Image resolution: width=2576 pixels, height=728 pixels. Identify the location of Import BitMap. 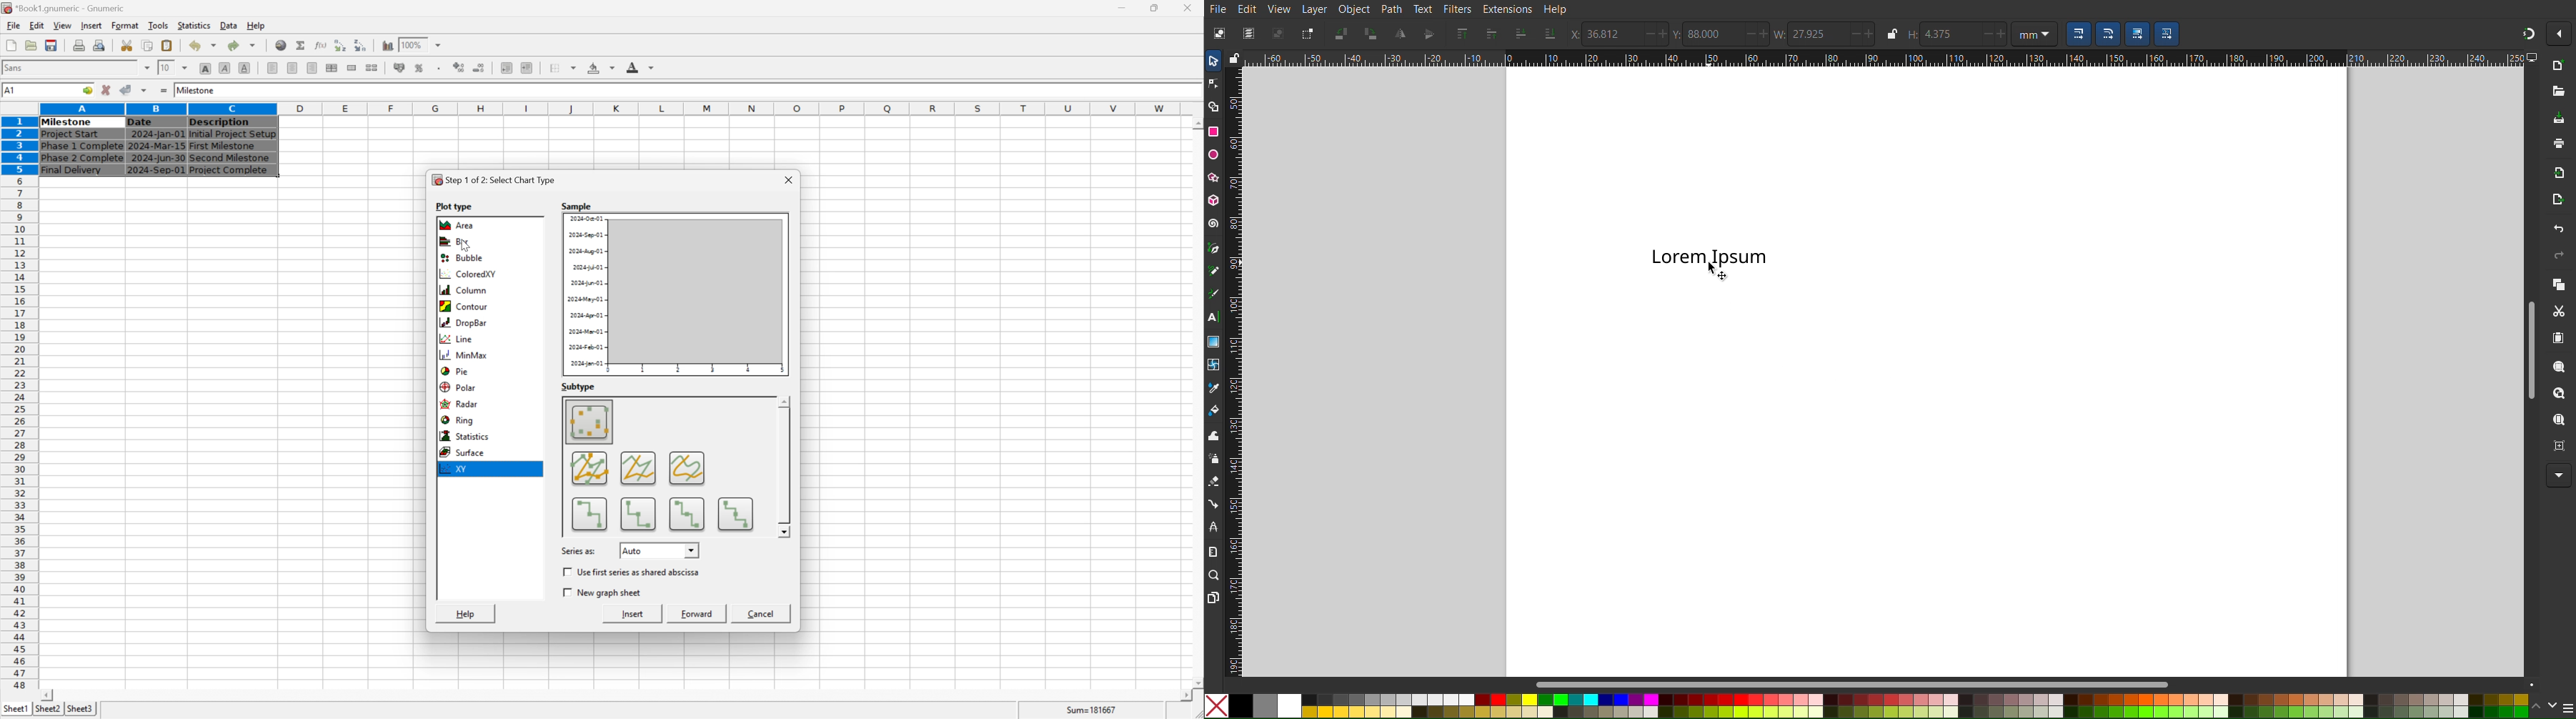
(2555, 171).